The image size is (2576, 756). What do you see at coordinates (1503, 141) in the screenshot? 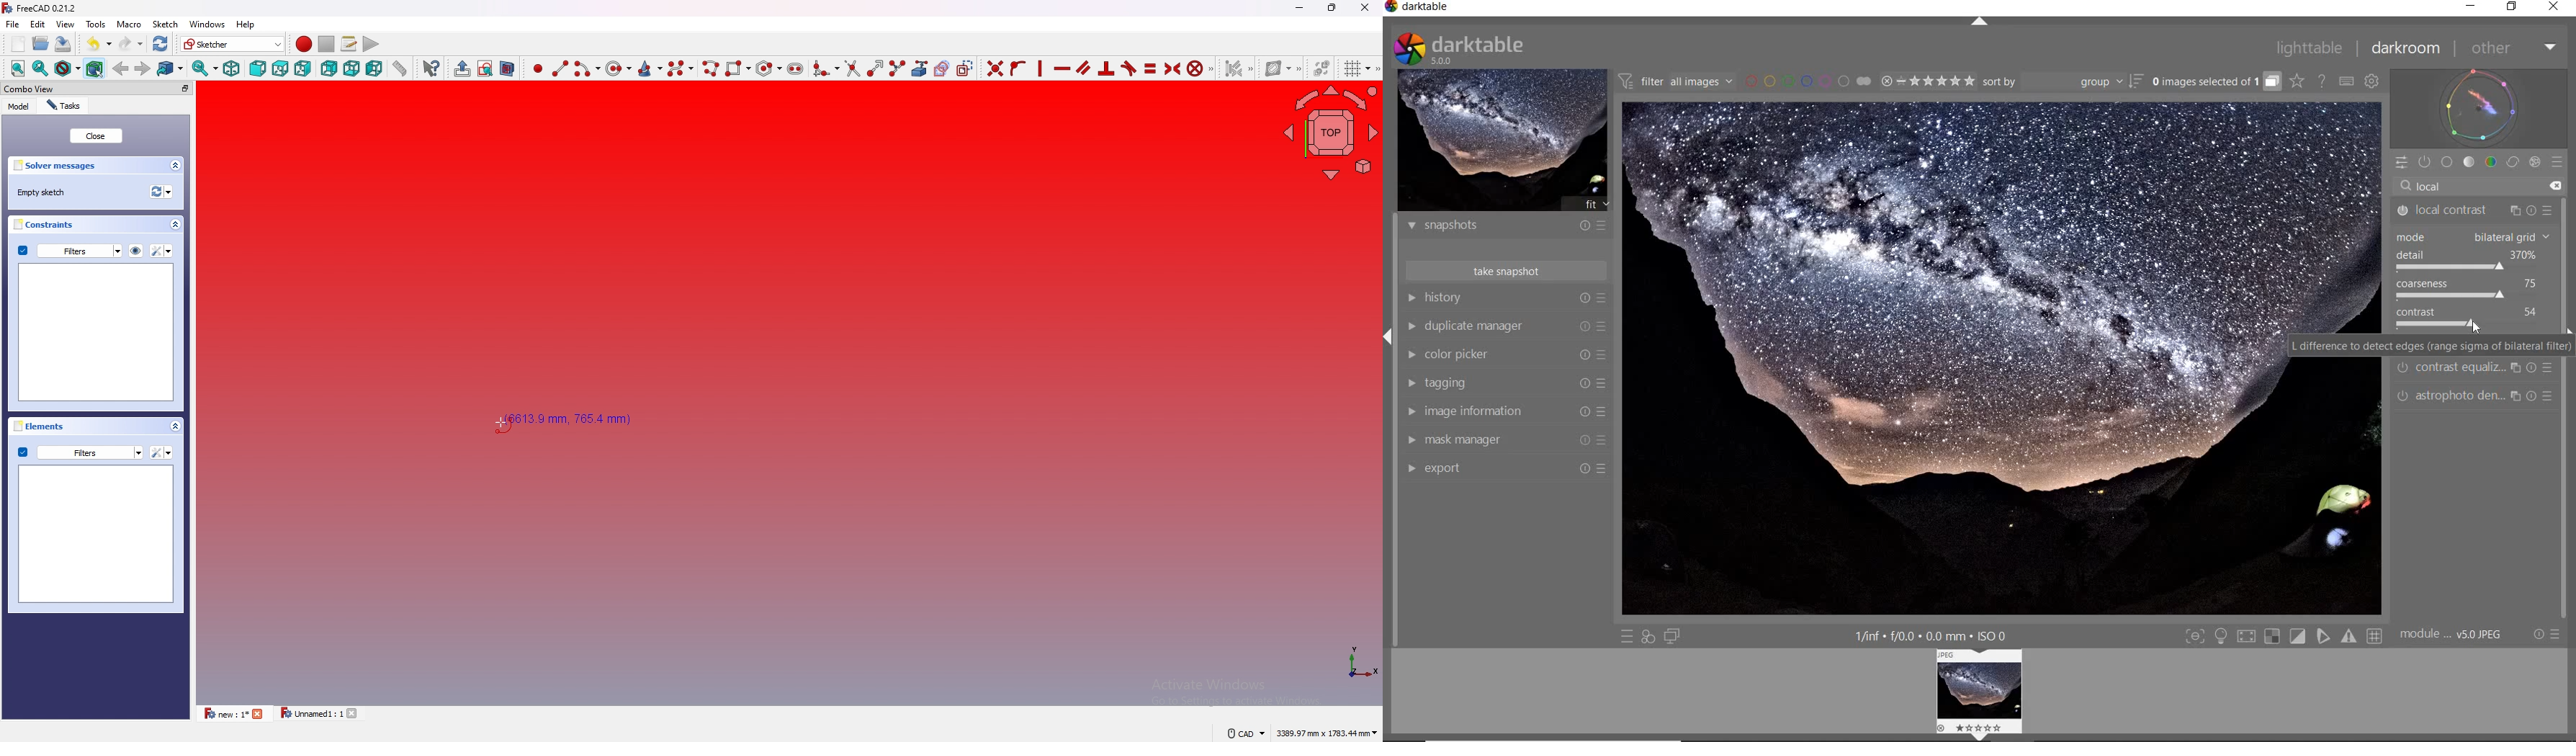
I see `IMAGE PREVIEW` at bounding box center [1503, 141].